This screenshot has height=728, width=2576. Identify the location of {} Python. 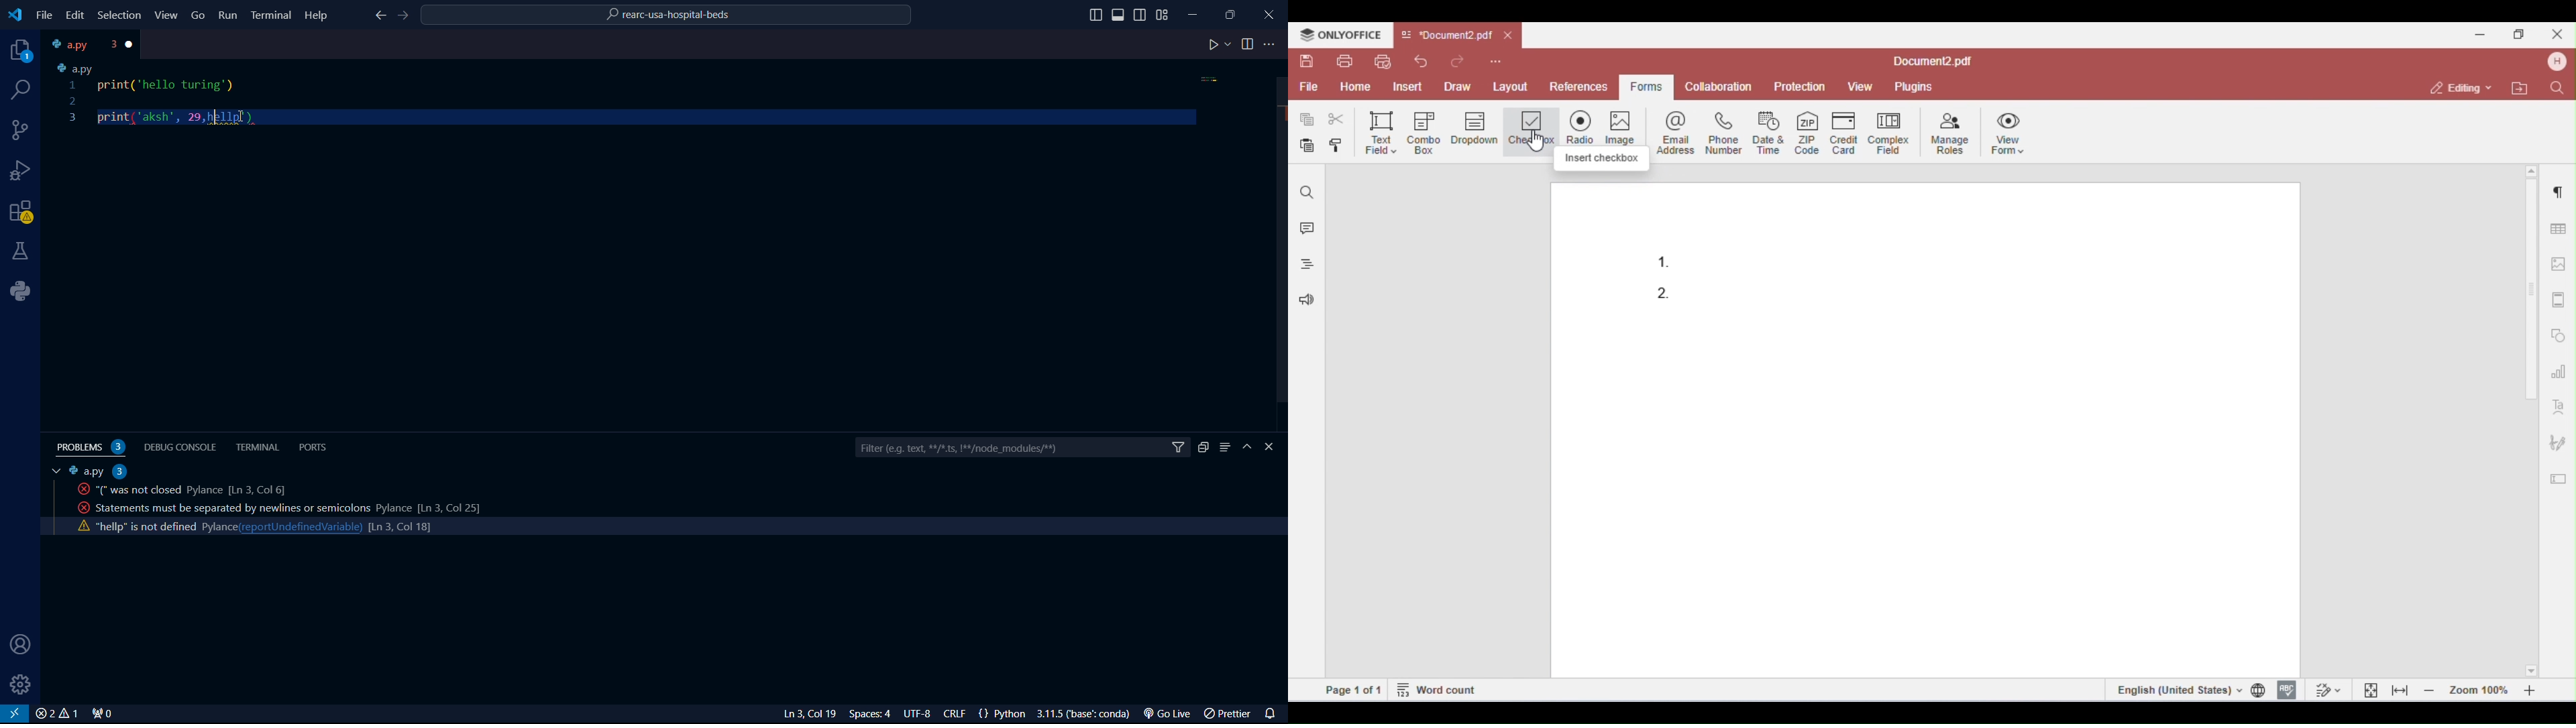
(1004, 714).